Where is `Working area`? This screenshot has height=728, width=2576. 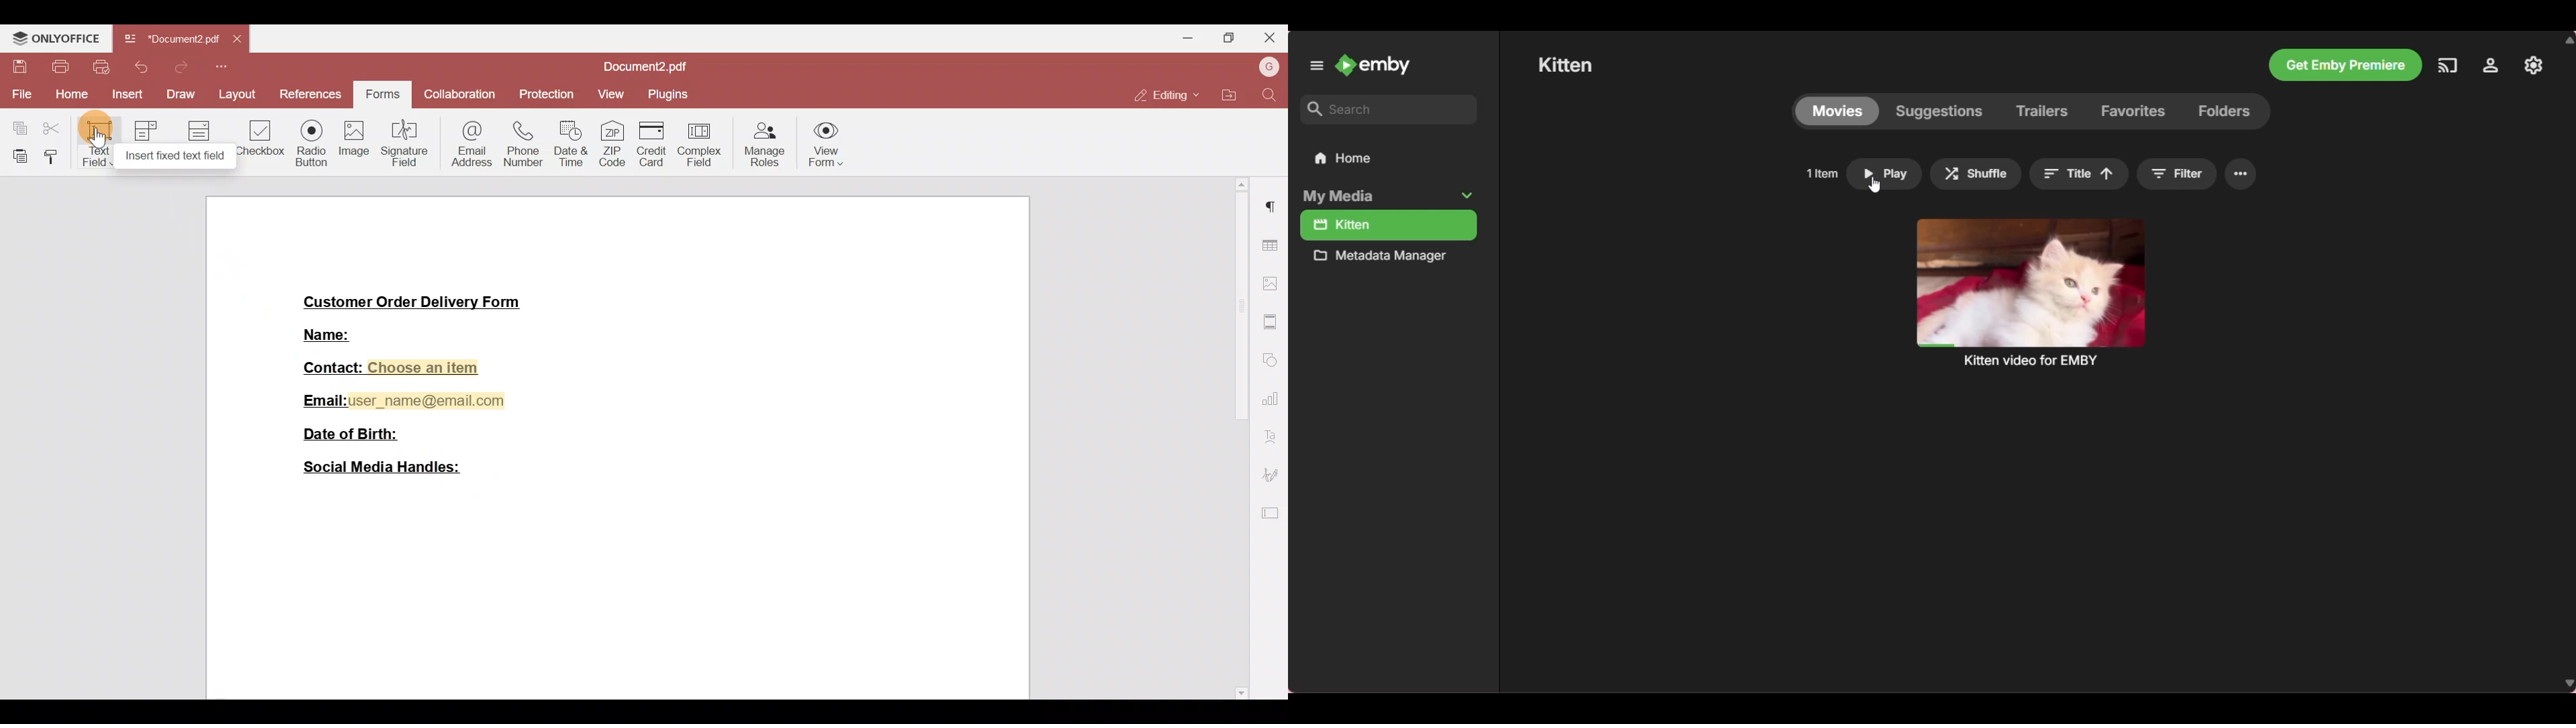
Working area is located at coordinates (621, 593).